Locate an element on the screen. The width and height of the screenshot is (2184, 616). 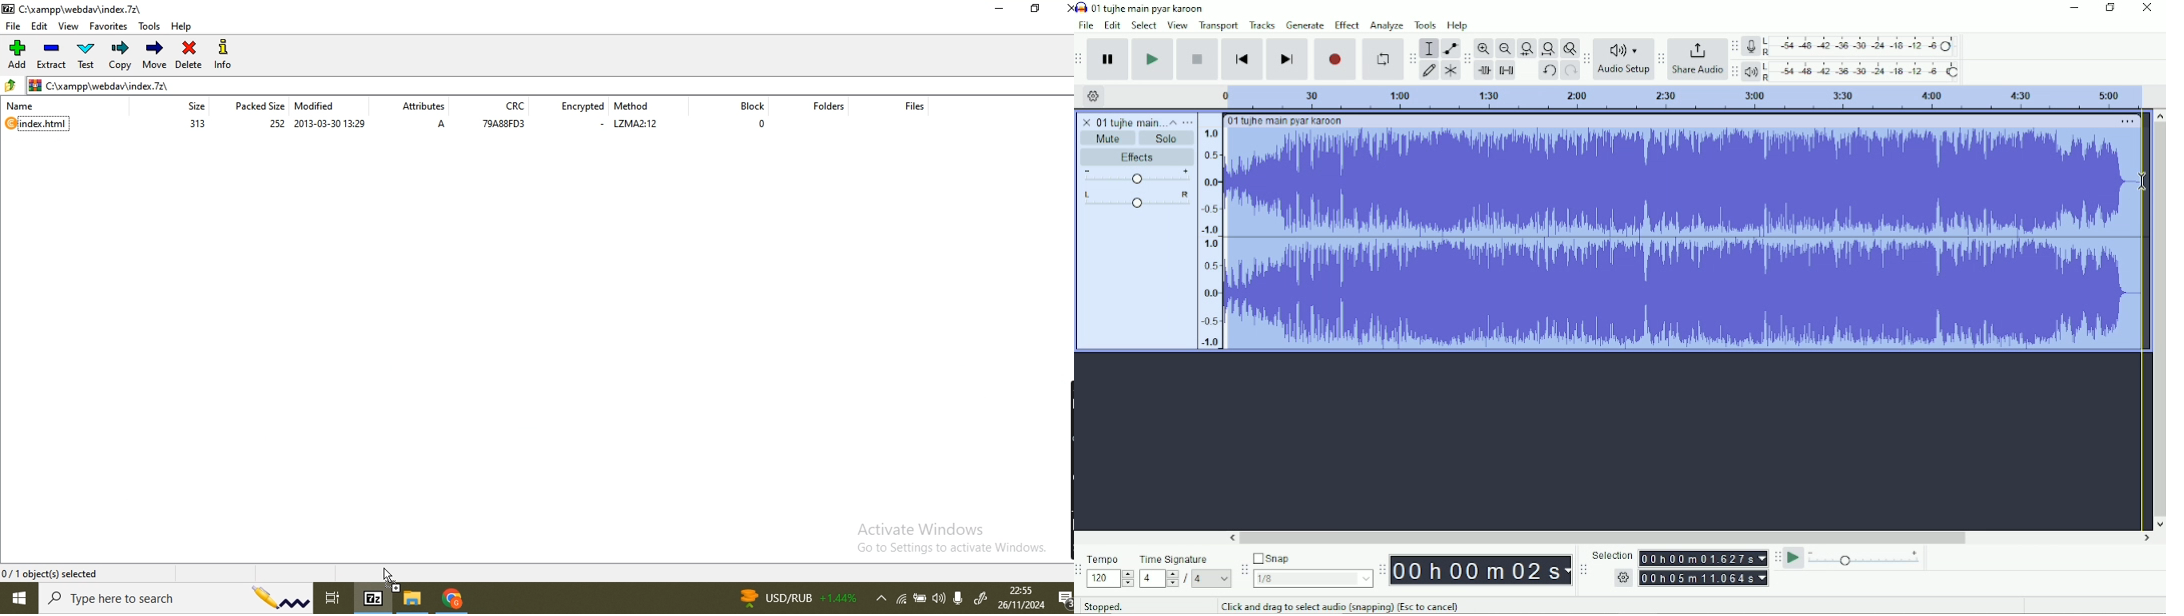
Enable looping is located at coordinates (1383, 59).